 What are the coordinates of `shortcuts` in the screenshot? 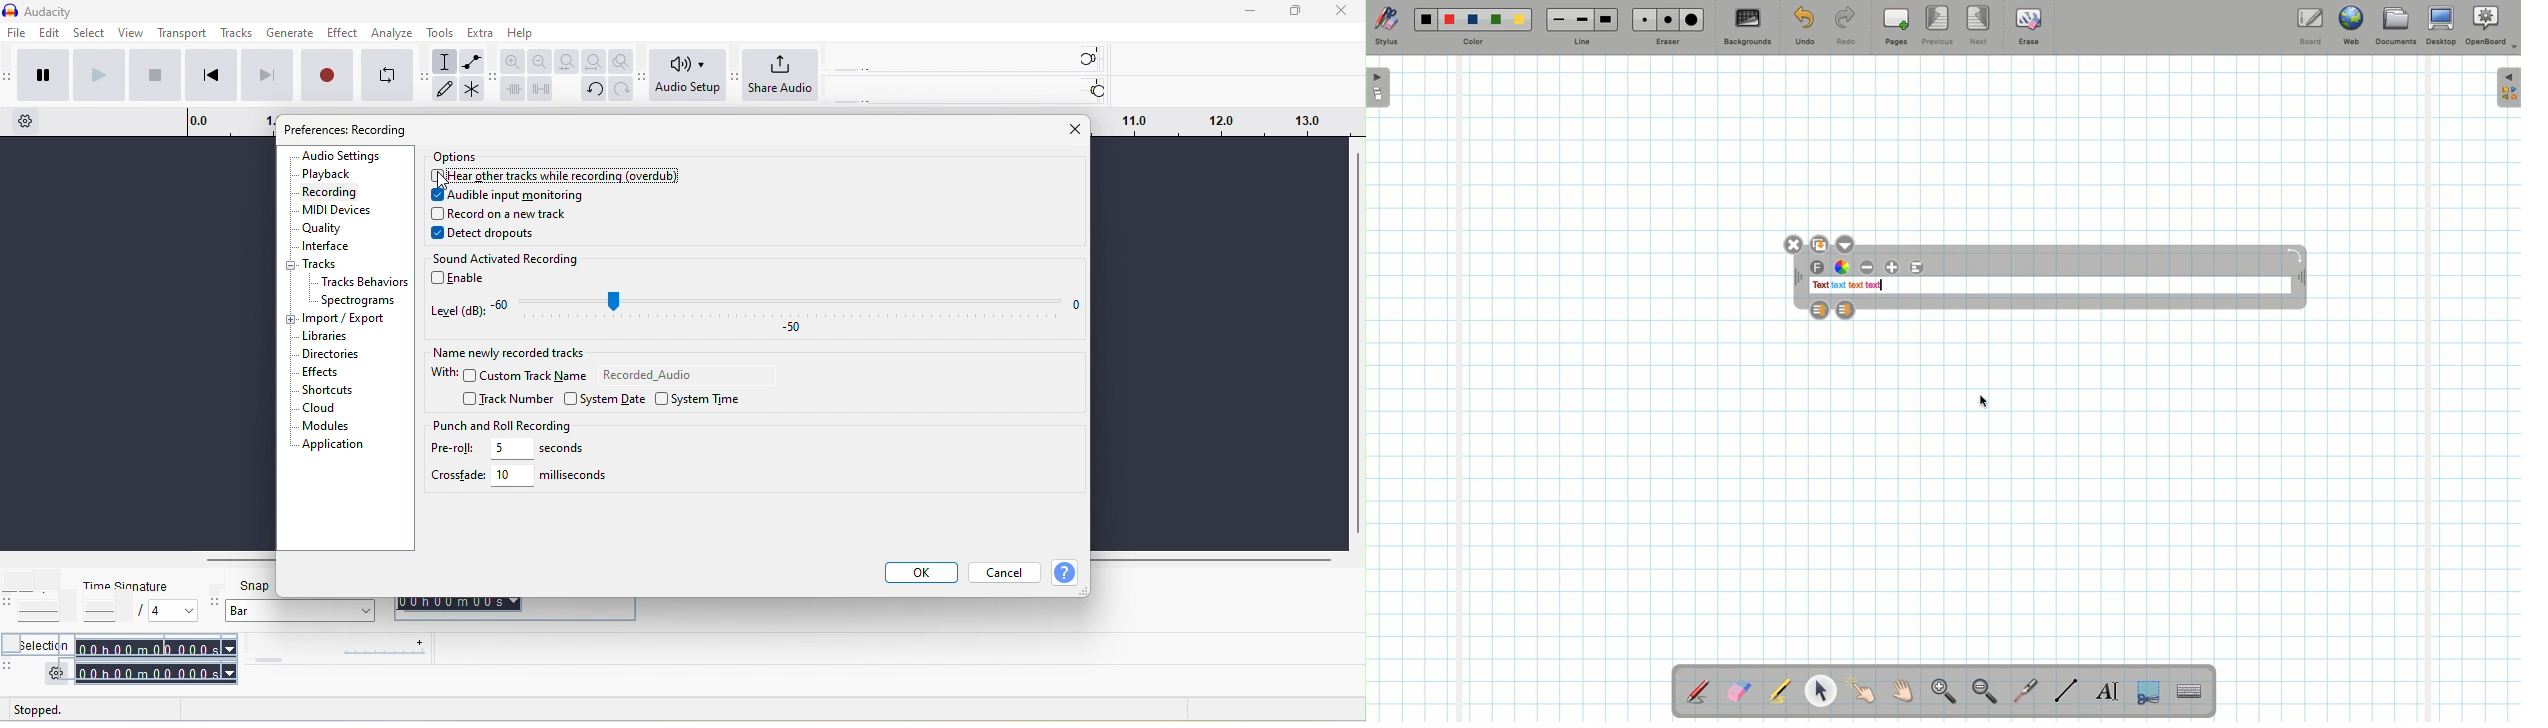 It's located at (328, 389).